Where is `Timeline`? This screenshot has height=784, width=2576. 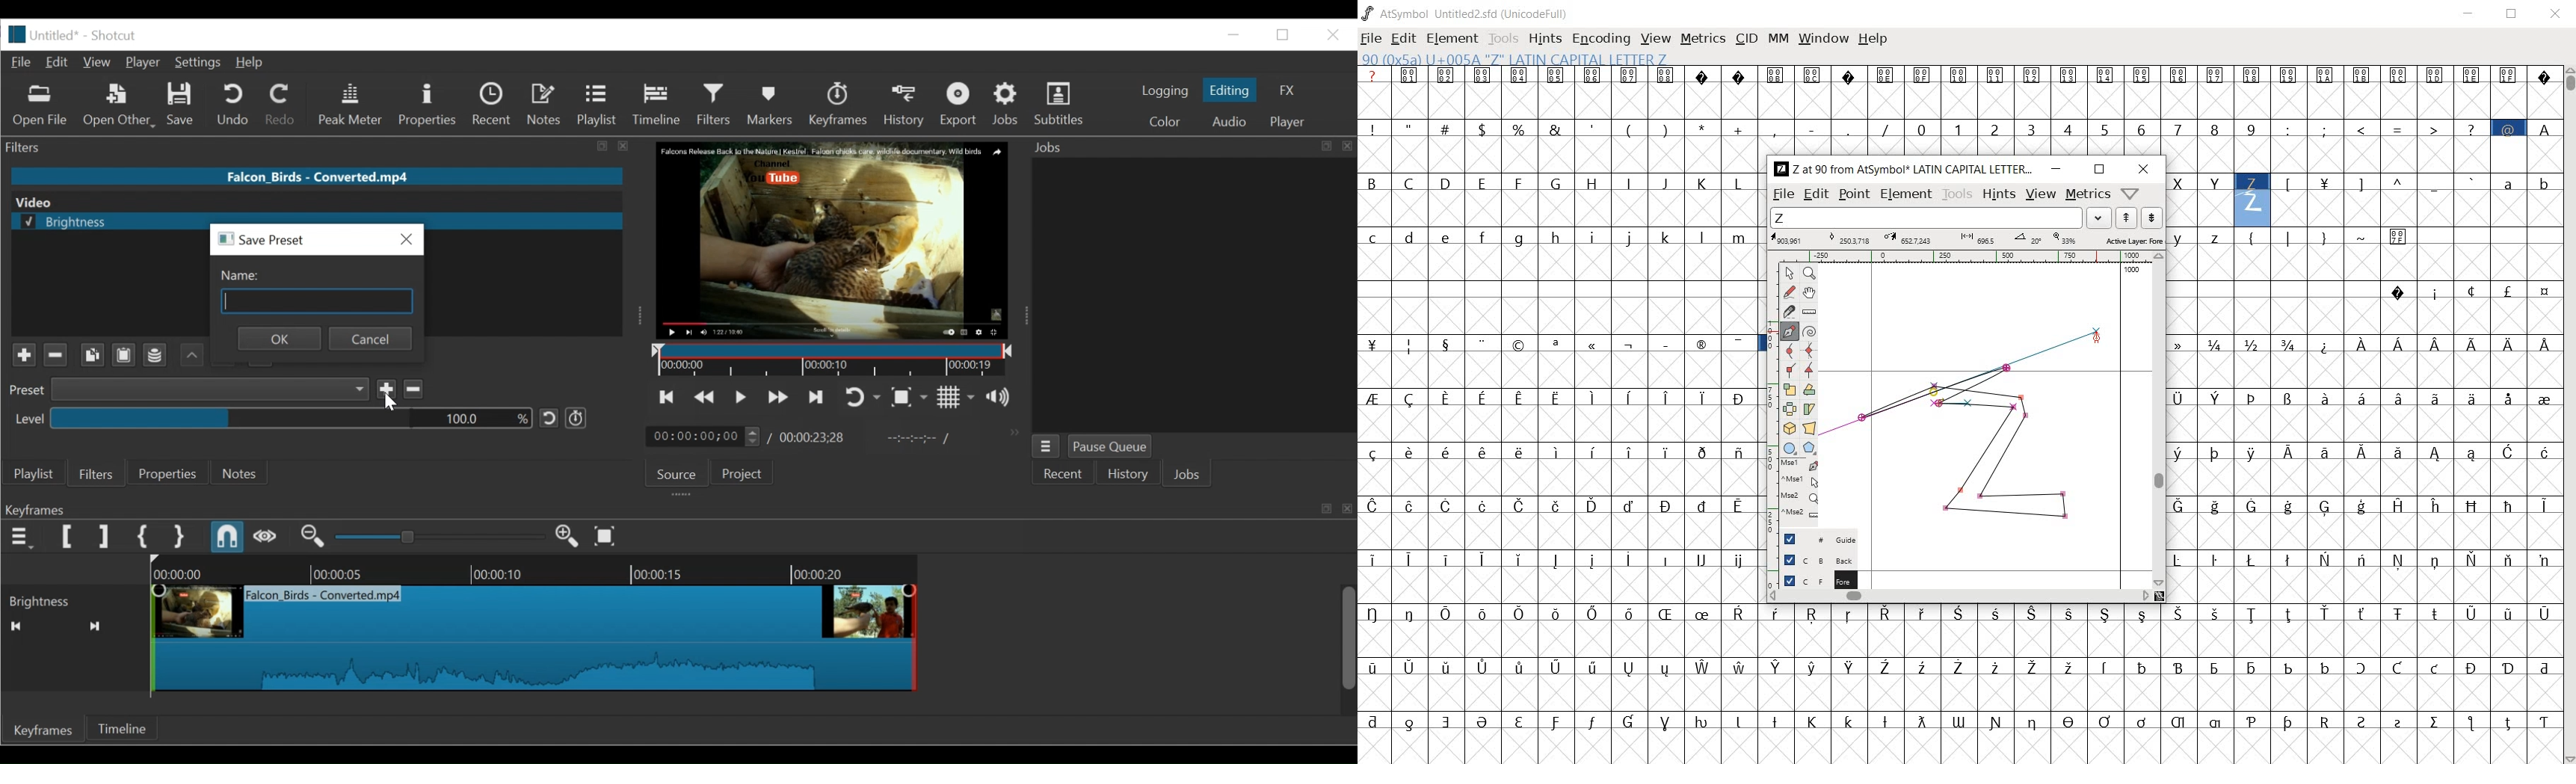 Timeline is located at coordinates (122, 727).